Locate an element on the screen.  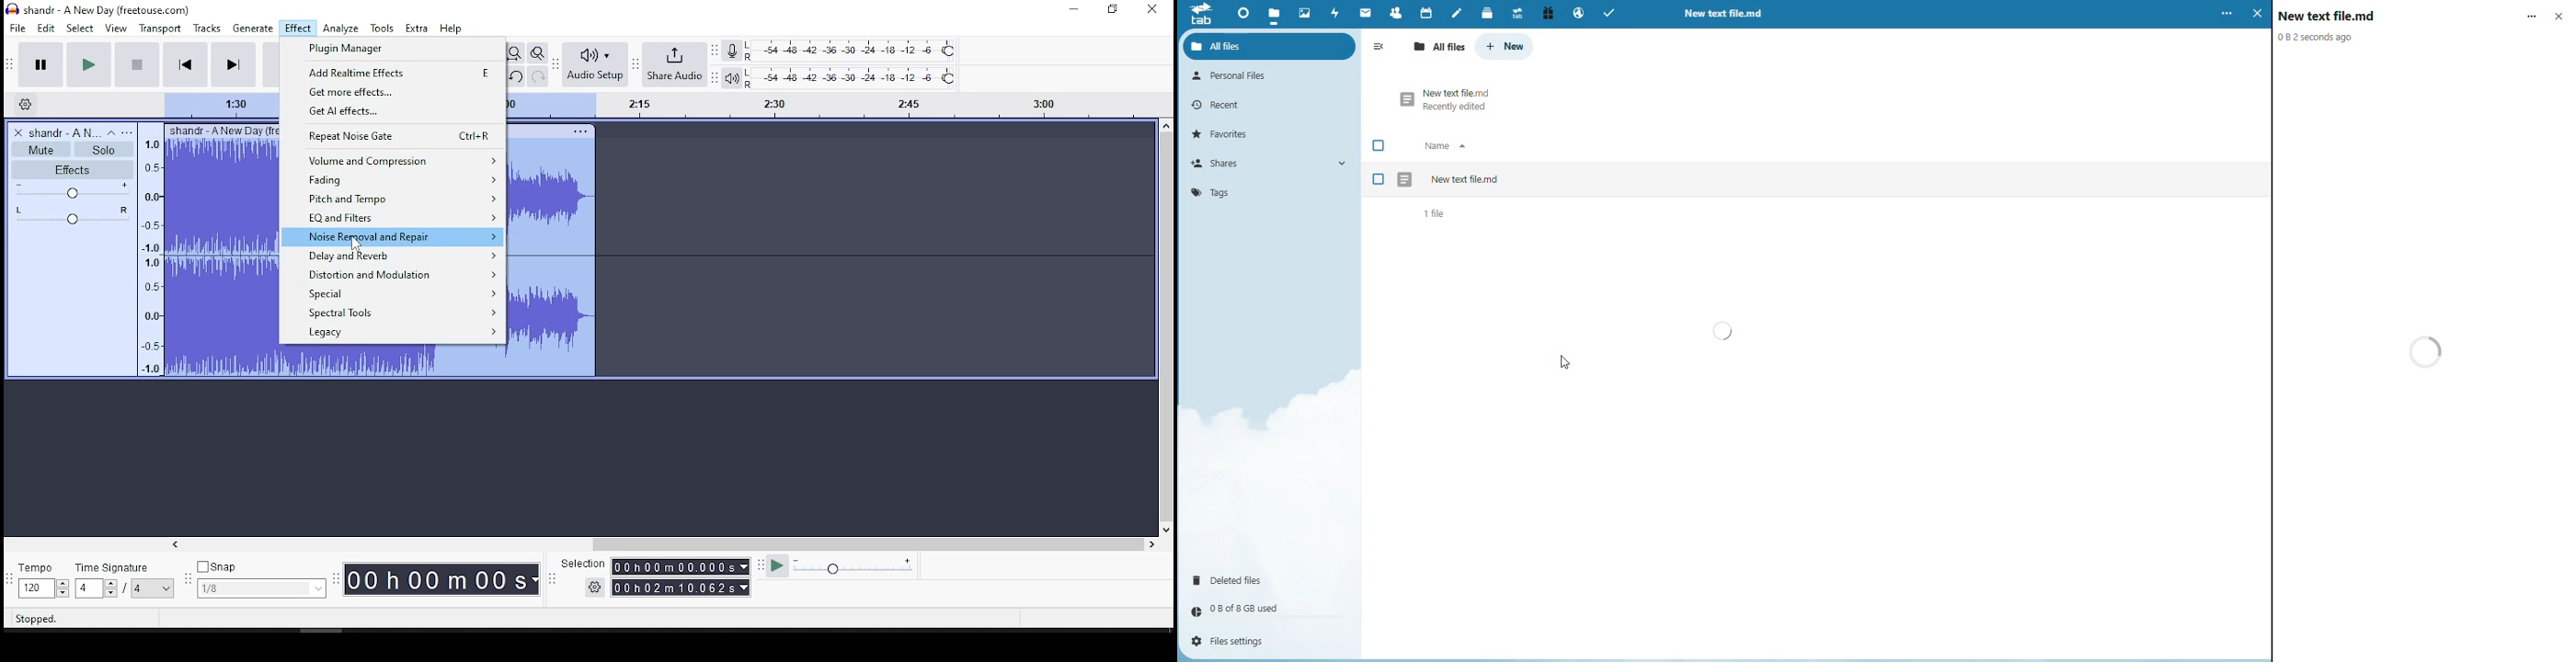
noise removal and repair is located at coordinates (391, 235).